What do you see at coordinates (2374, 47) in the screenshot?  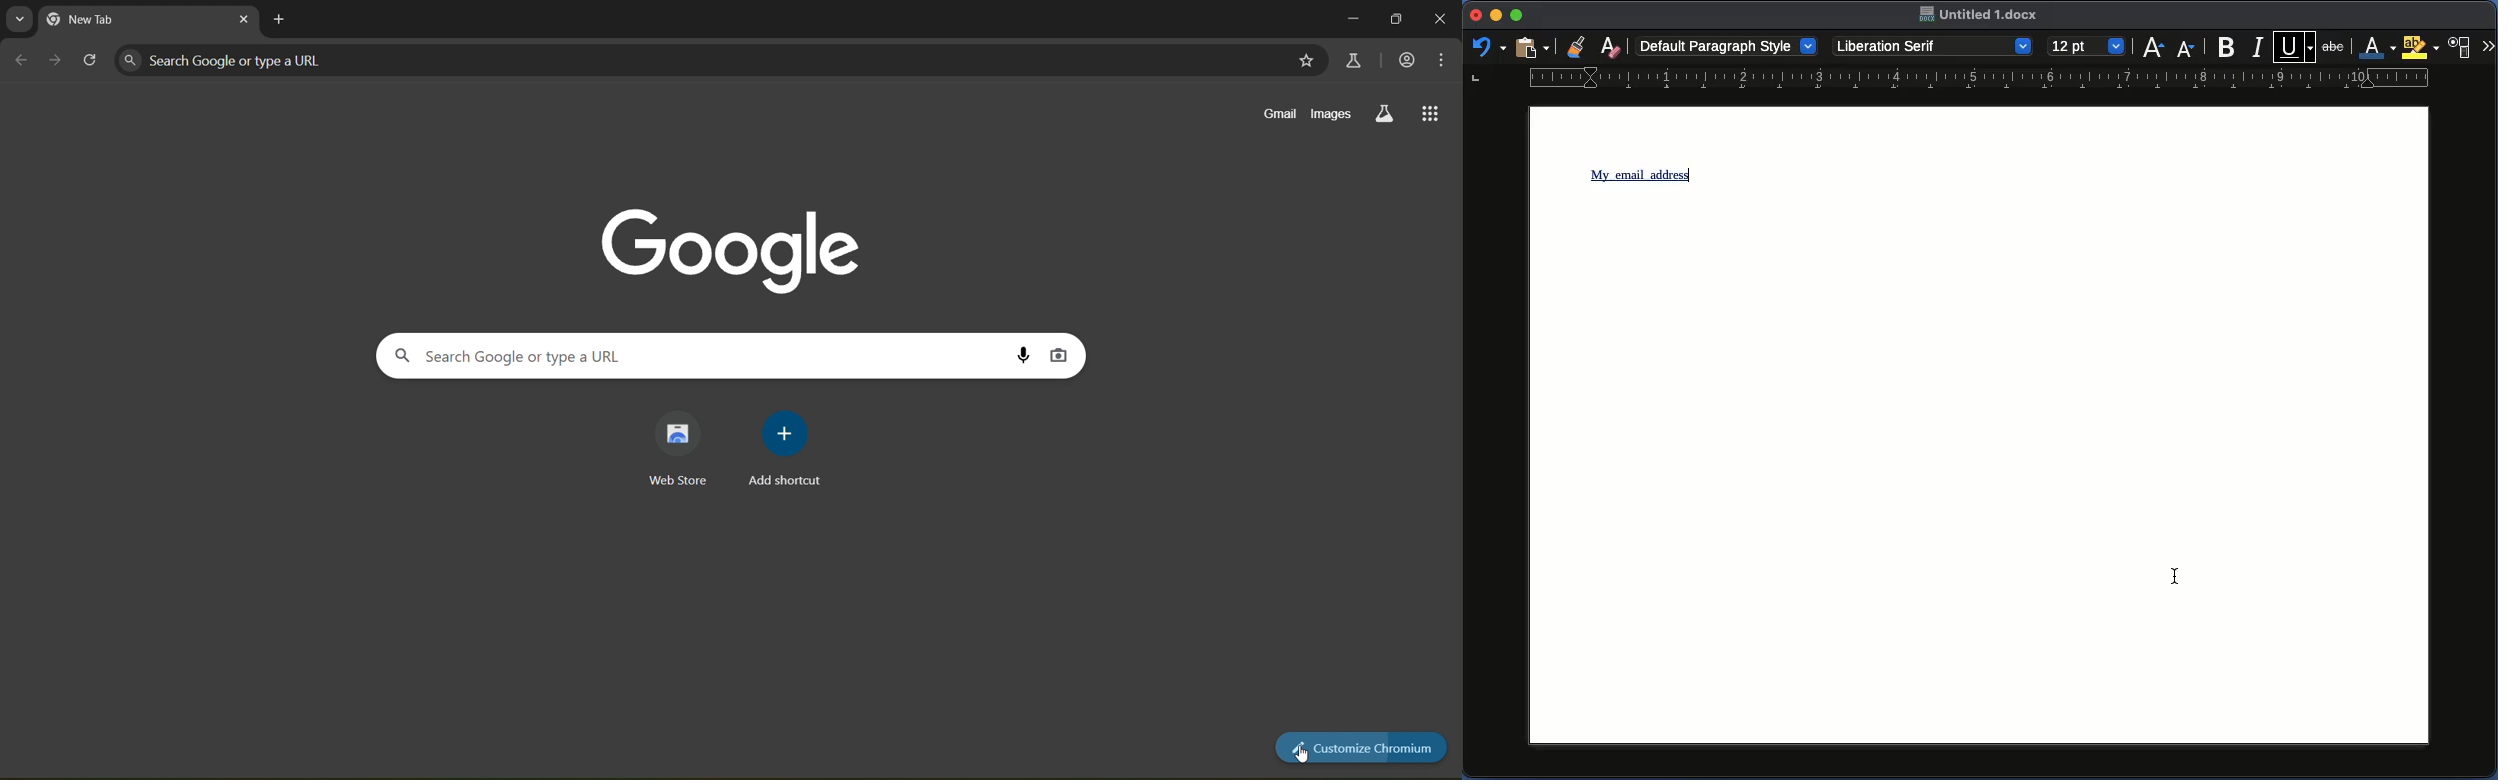 I see `Font color` at bounding box center [2374, 47].